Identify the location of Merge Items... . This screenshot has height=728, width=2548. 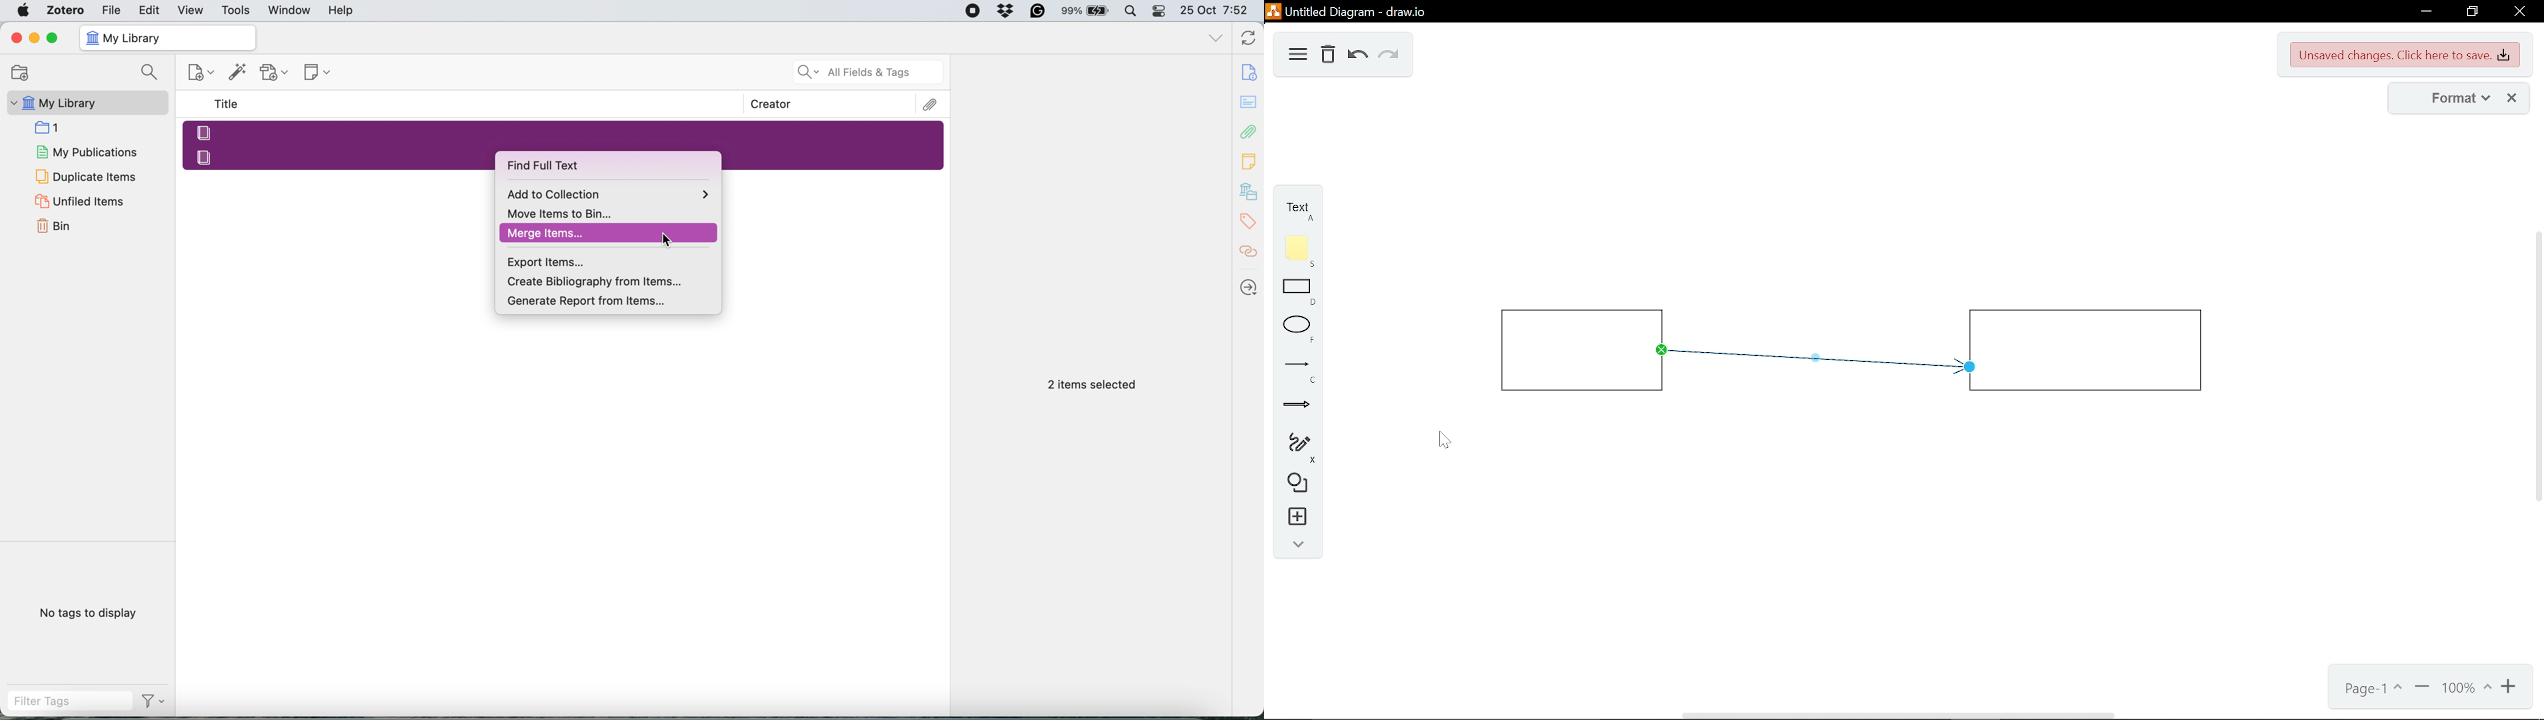
(609, 234).